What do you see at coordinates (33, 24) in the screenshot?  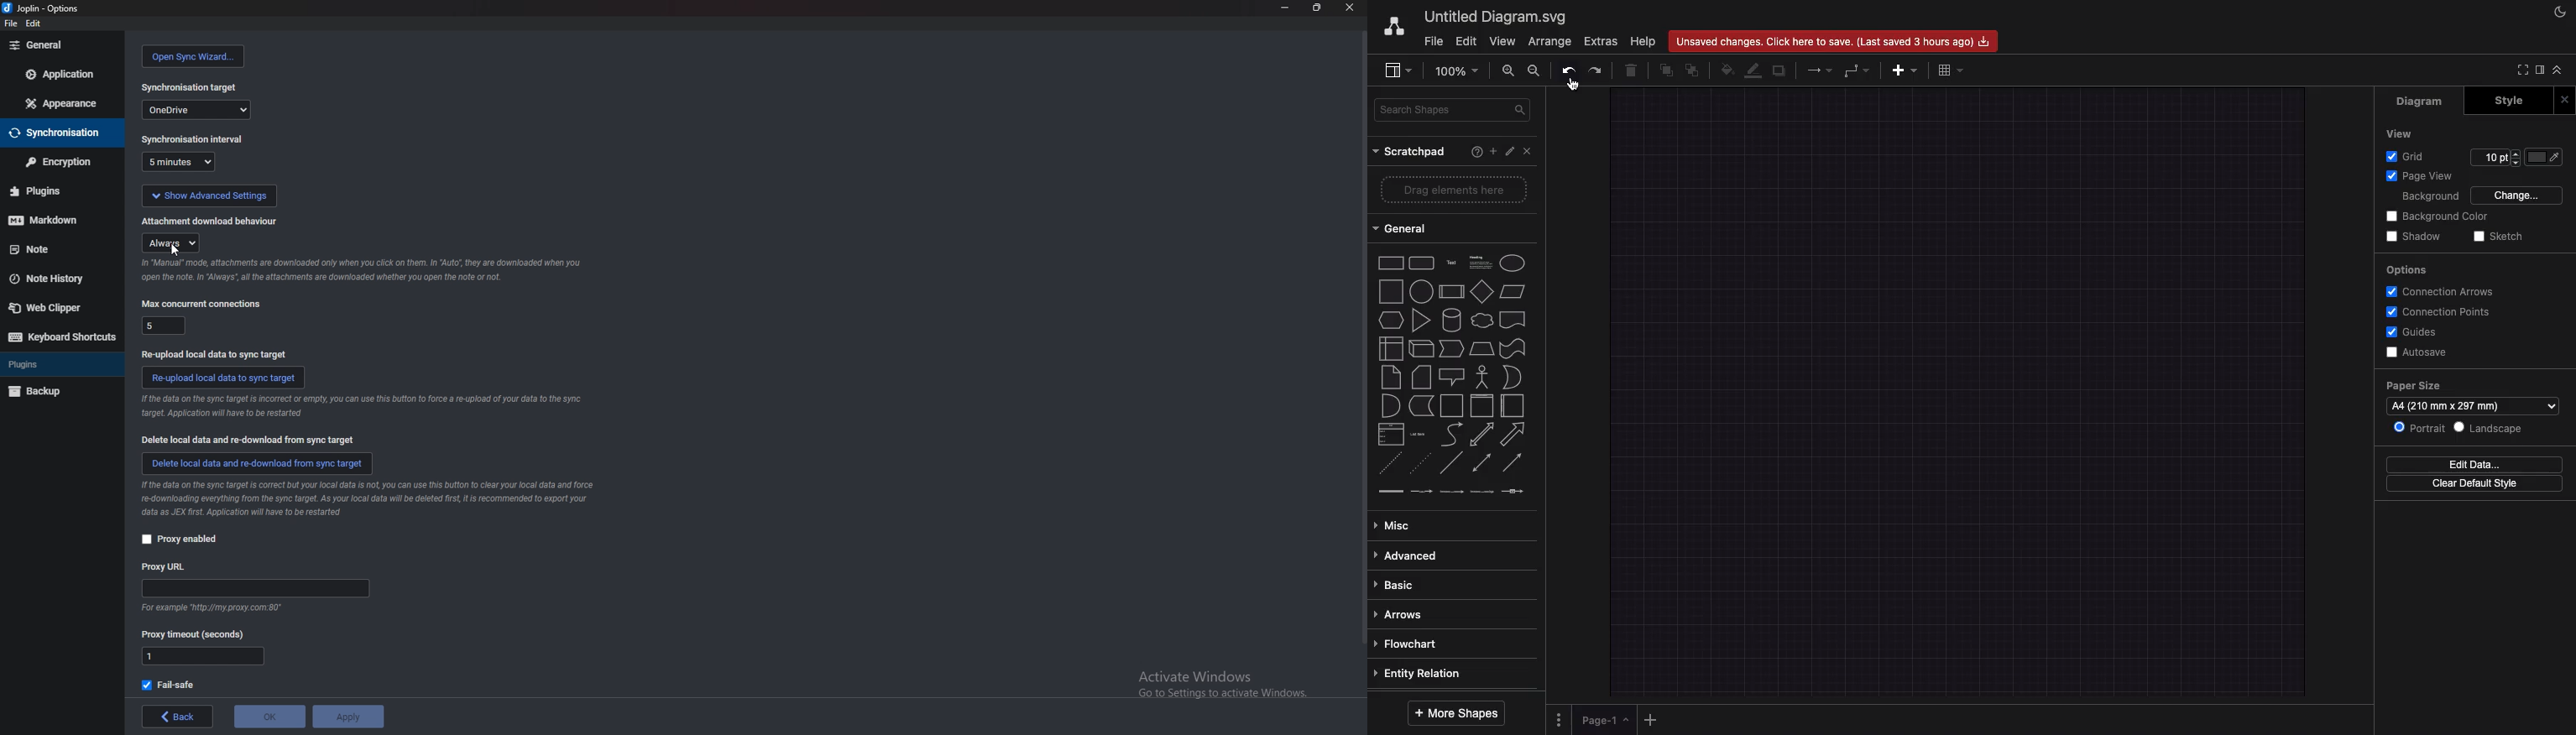 I see `edit` at bounding box center [33, 24].